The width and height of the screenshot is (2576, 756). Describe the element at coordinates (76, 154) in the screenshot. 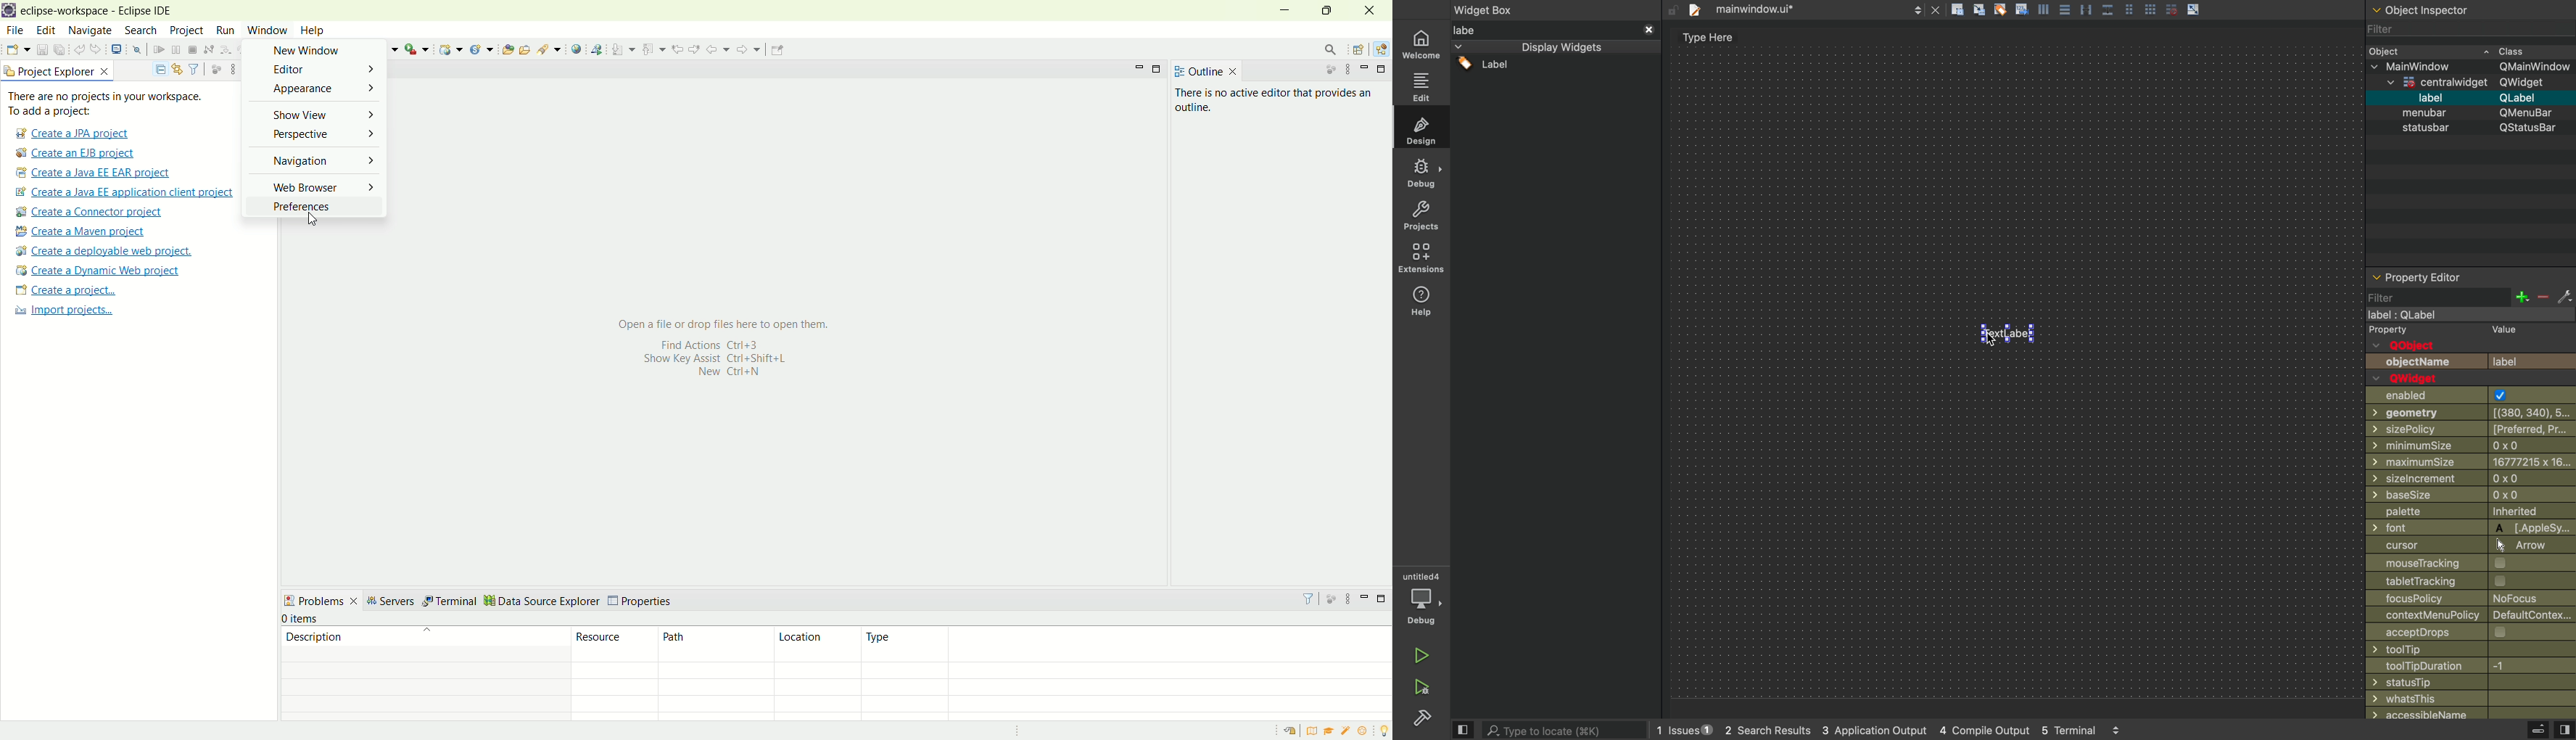

I see `create a EJB project` at that location.